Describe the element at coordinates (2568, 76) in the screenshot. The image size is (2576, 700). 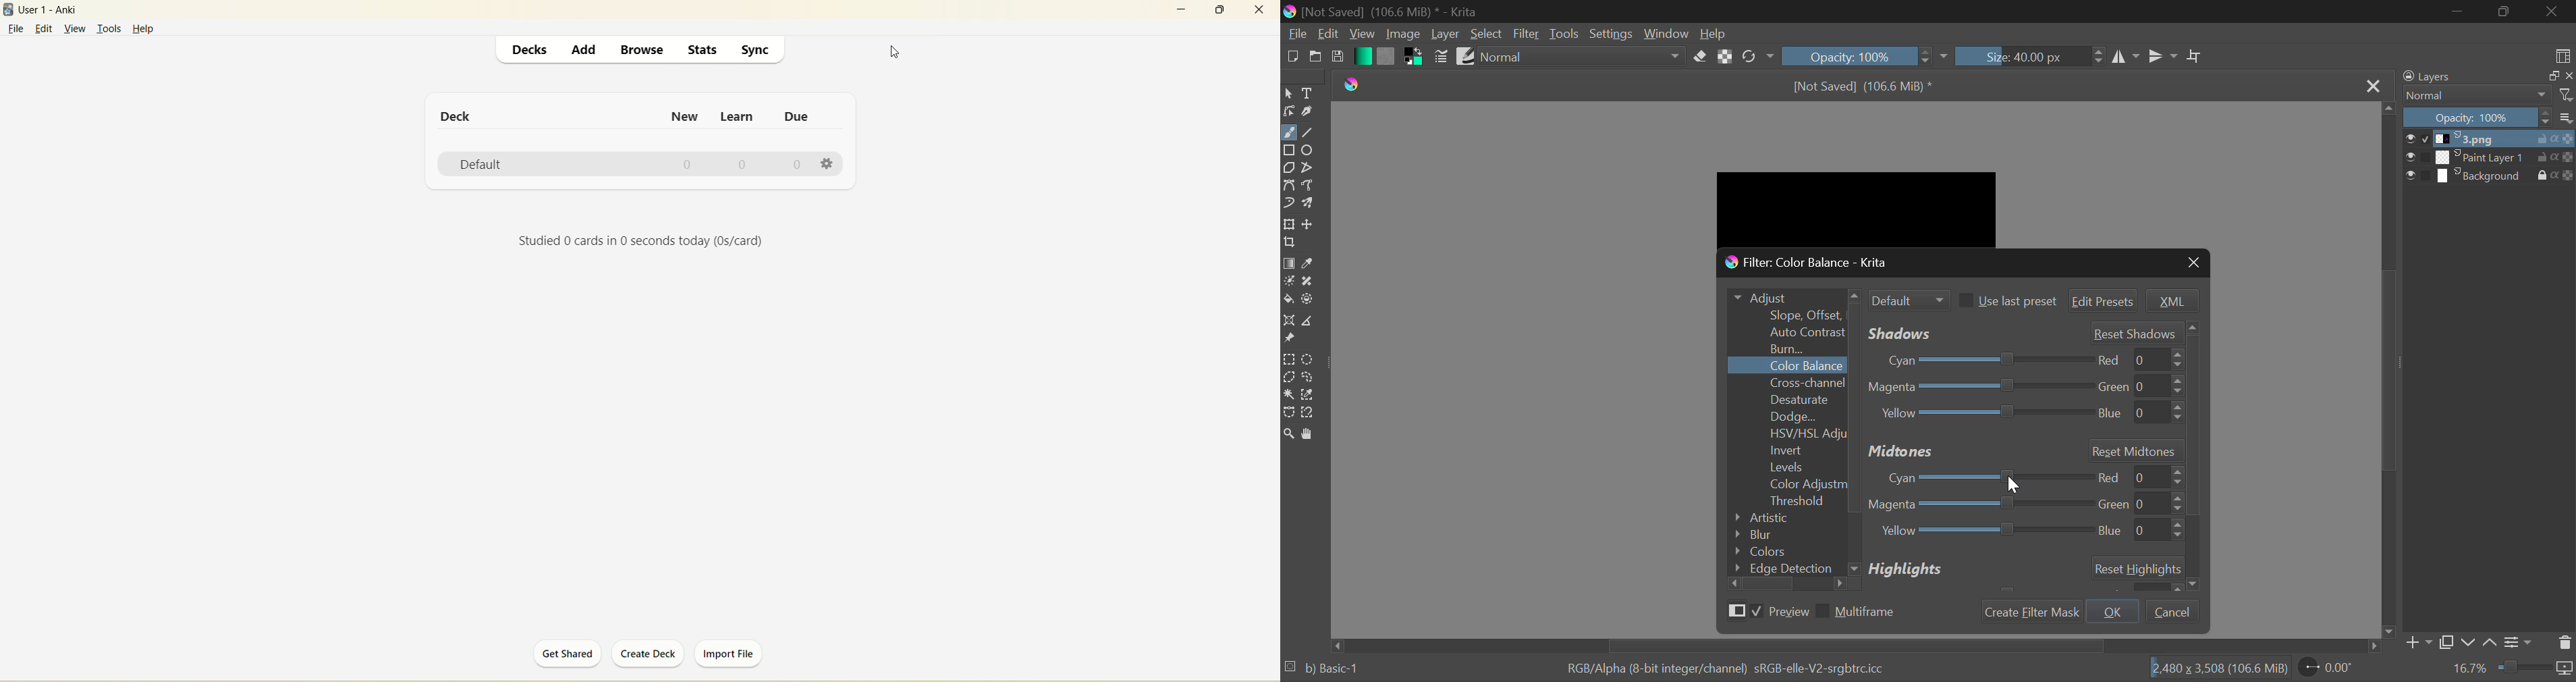
I see `close` at that location.